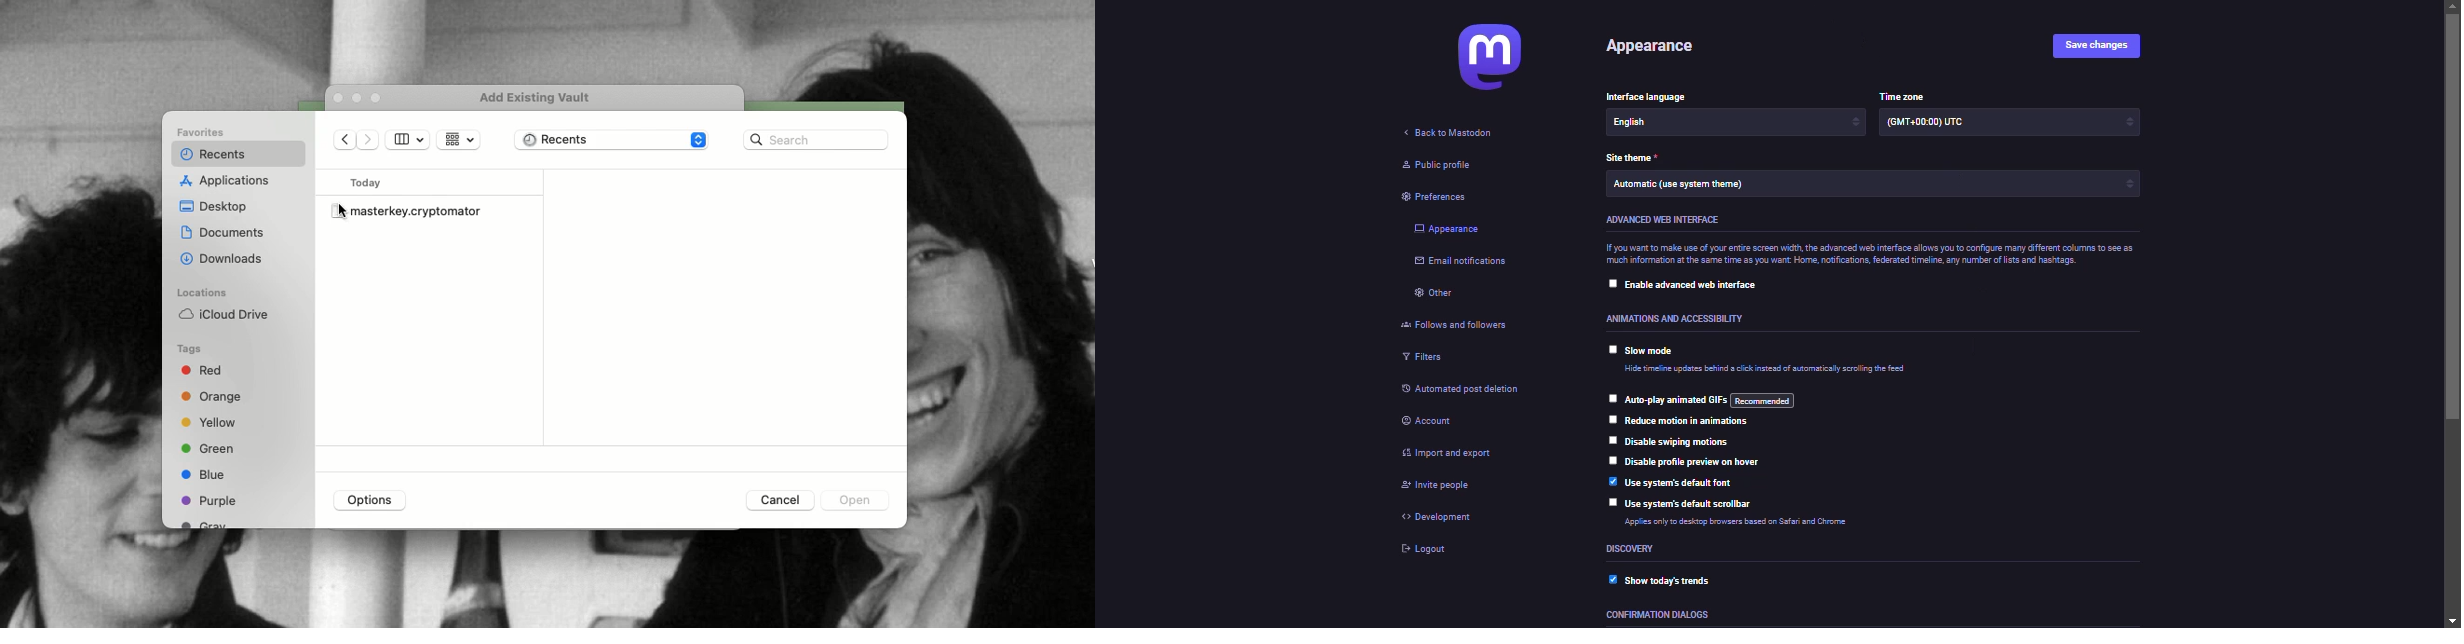  What do you see at coordinates (346, 142) in the screenshot?
I see `previous` at bounding box center [346, 142].